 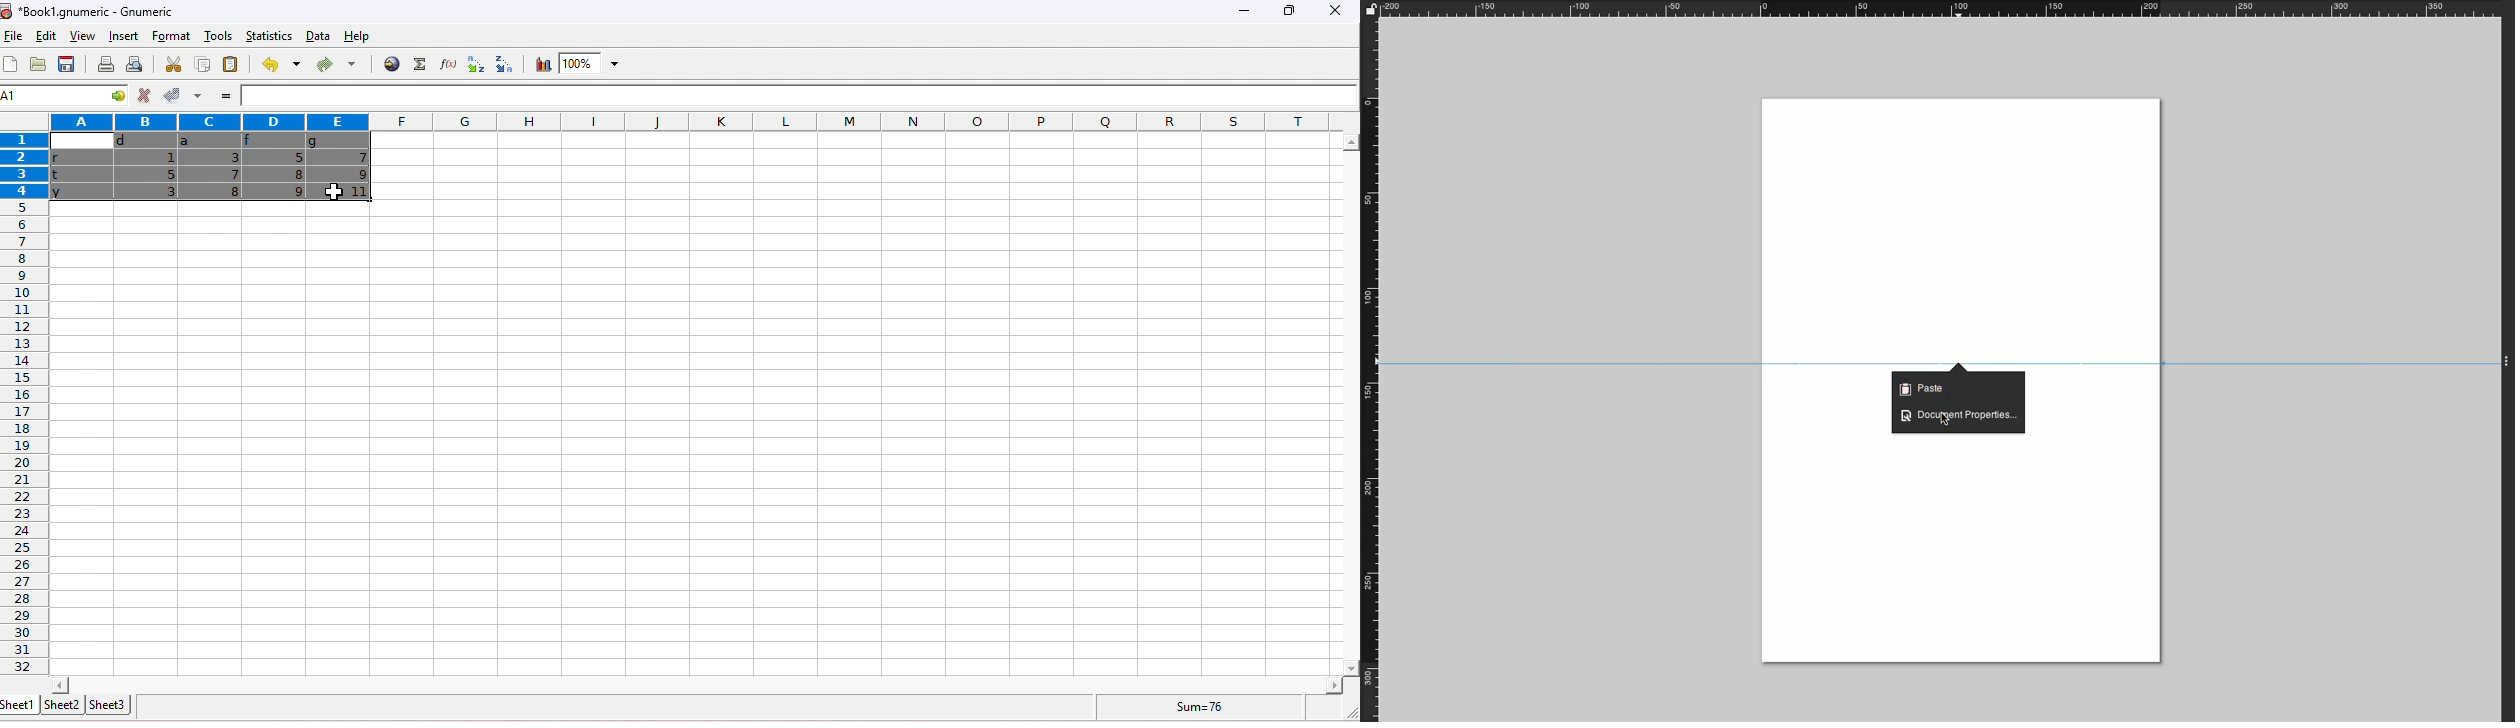 What do you see at coordinates (174, 64) in the screenshot?
I see `cut` at bounding box center [174, 64].